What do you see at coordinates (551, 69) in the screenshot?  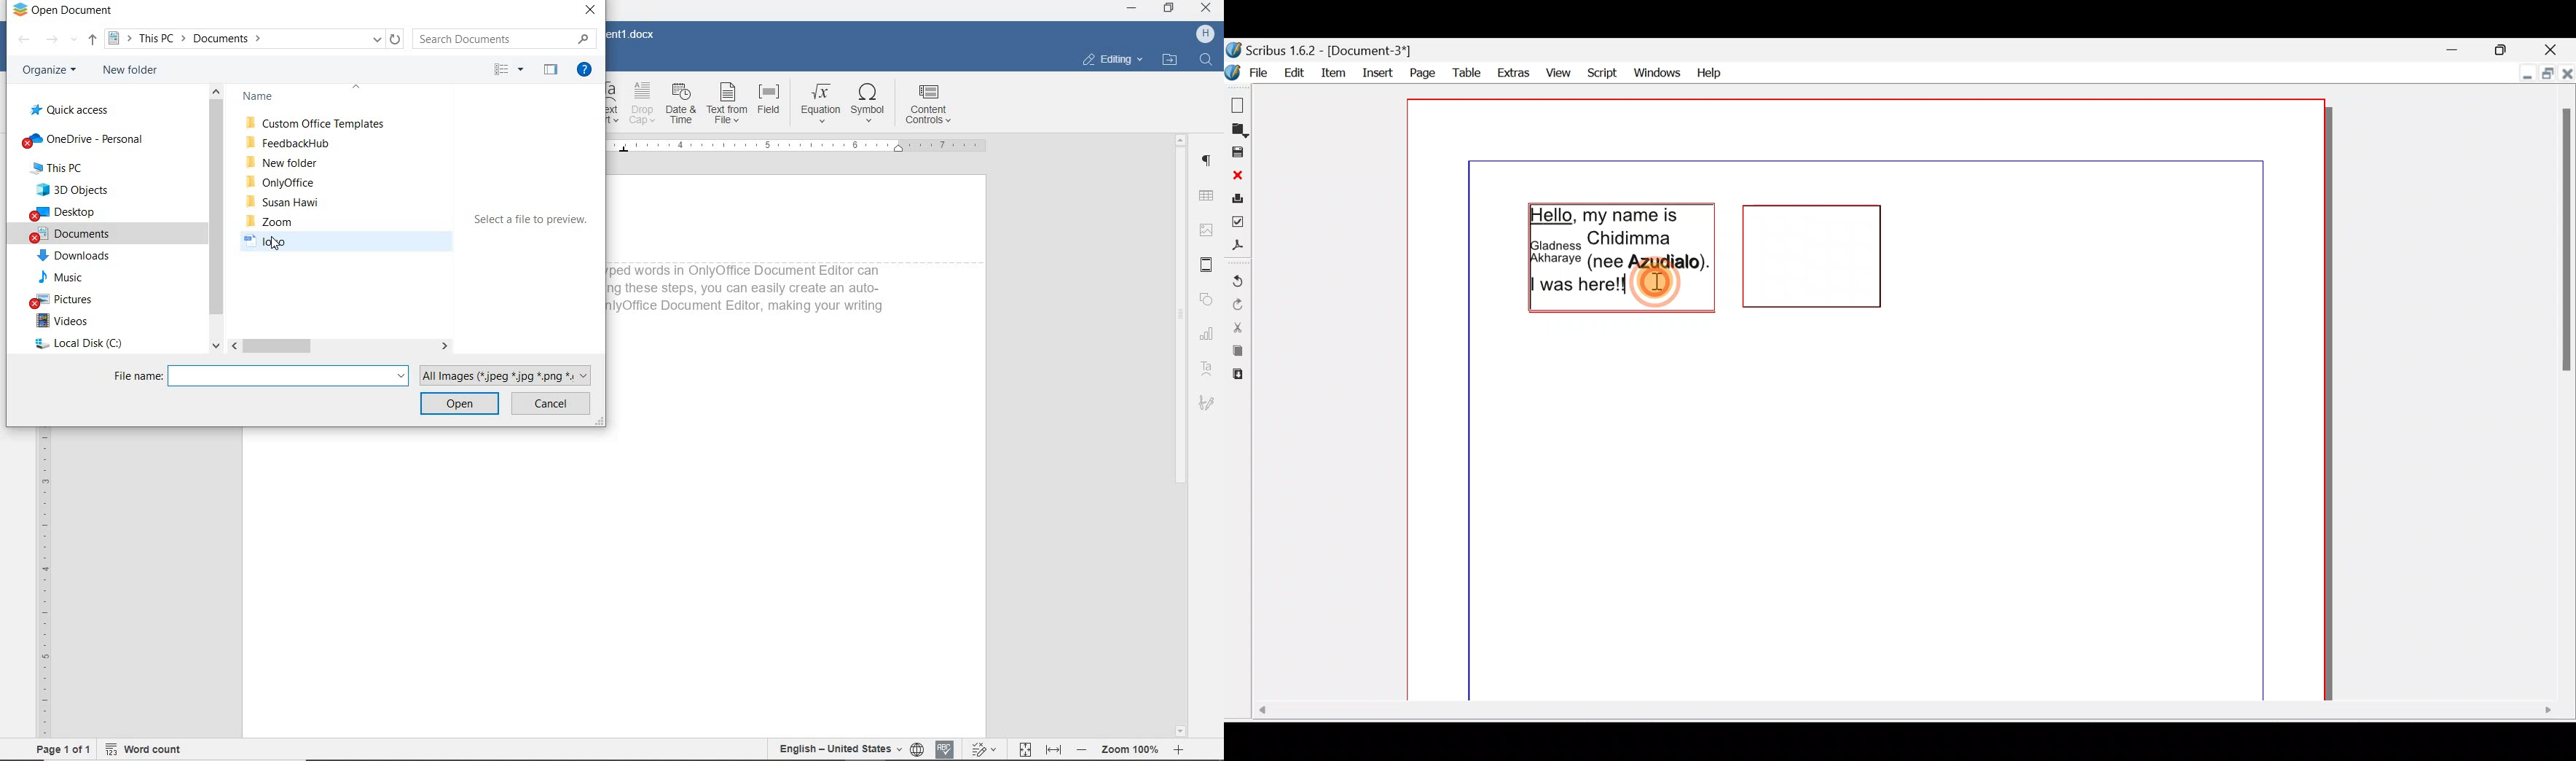 I see `HIDE THE PREVIEW PANE` at bounding box center [551, 69].